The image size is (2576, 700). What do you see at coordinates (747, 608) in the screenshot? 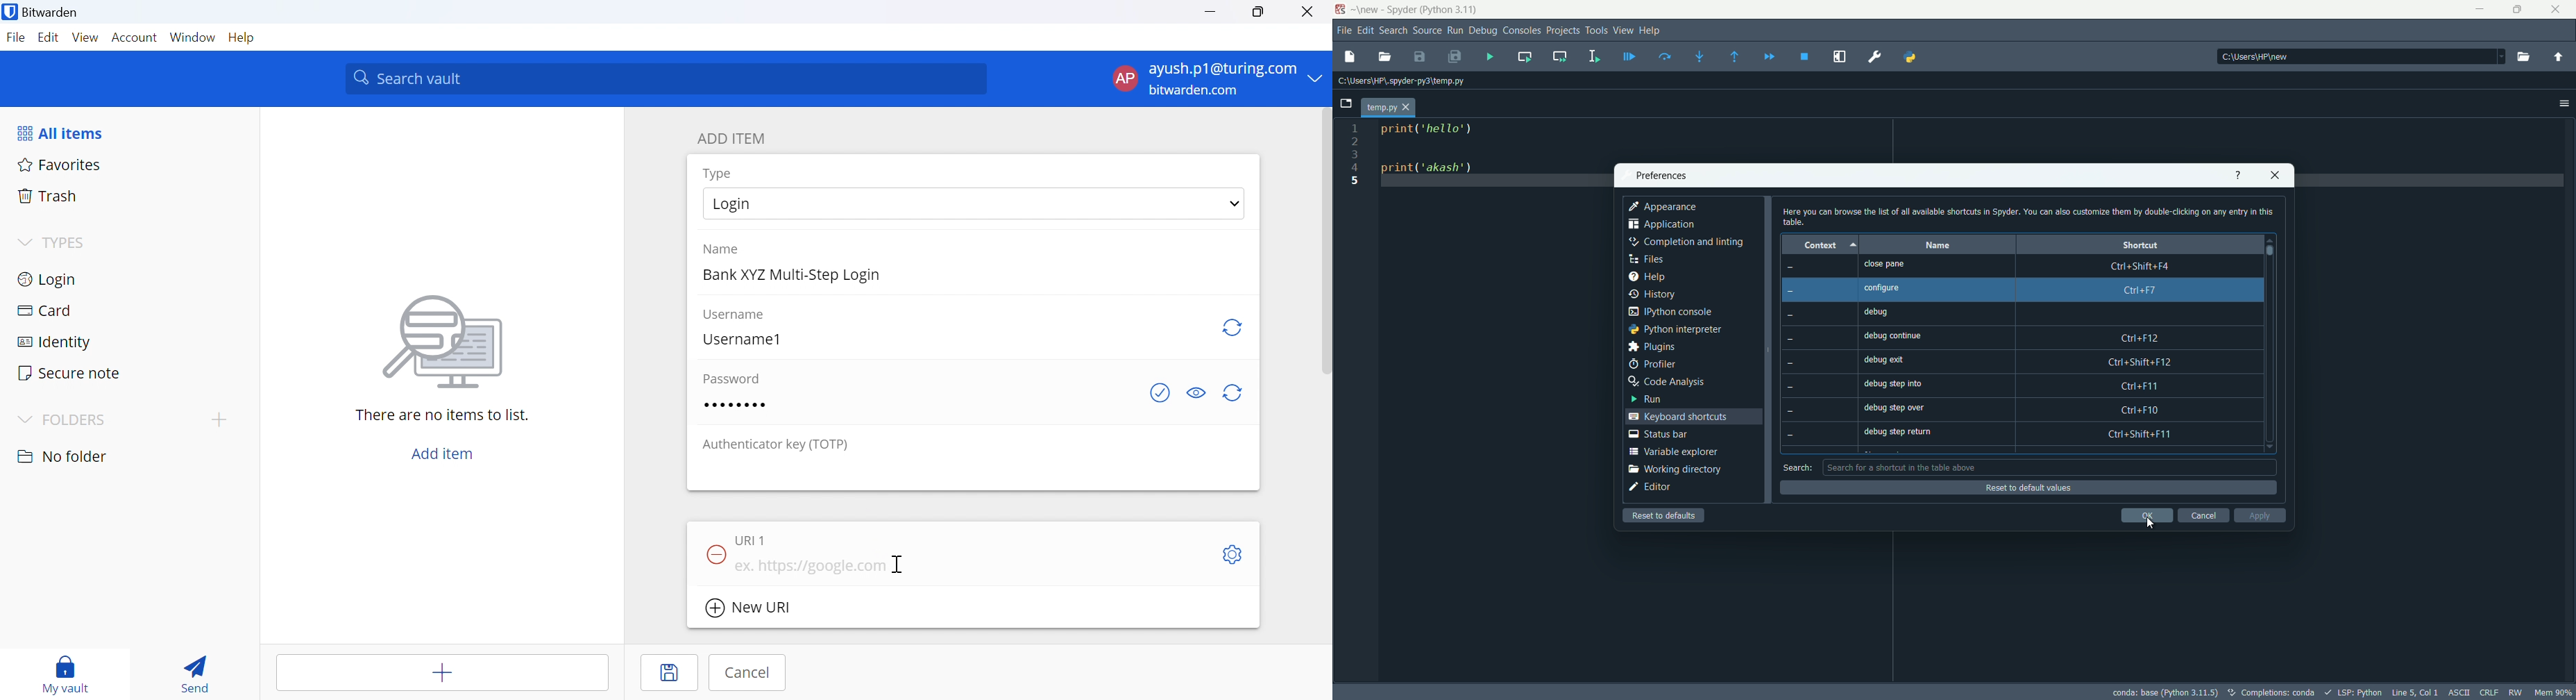
I see `New URI` at bounding box center [747, 608].